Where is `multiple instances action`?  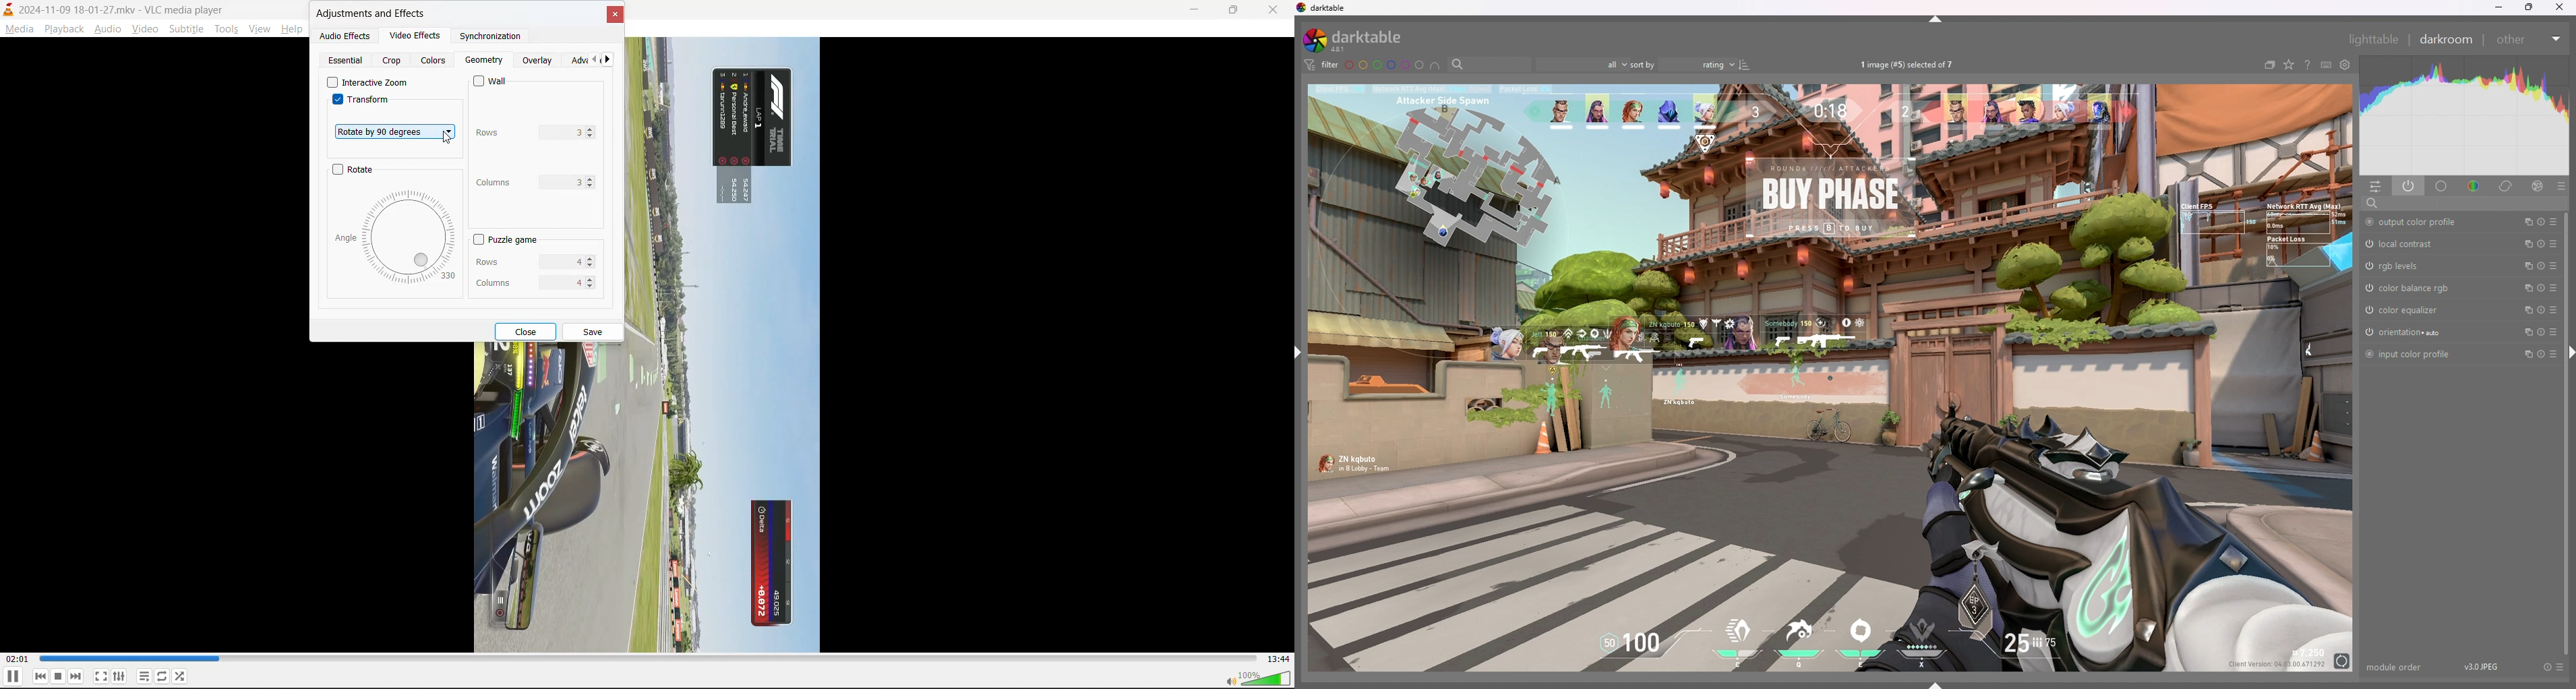
multiple instances action is located at coordinates (2525, 222).